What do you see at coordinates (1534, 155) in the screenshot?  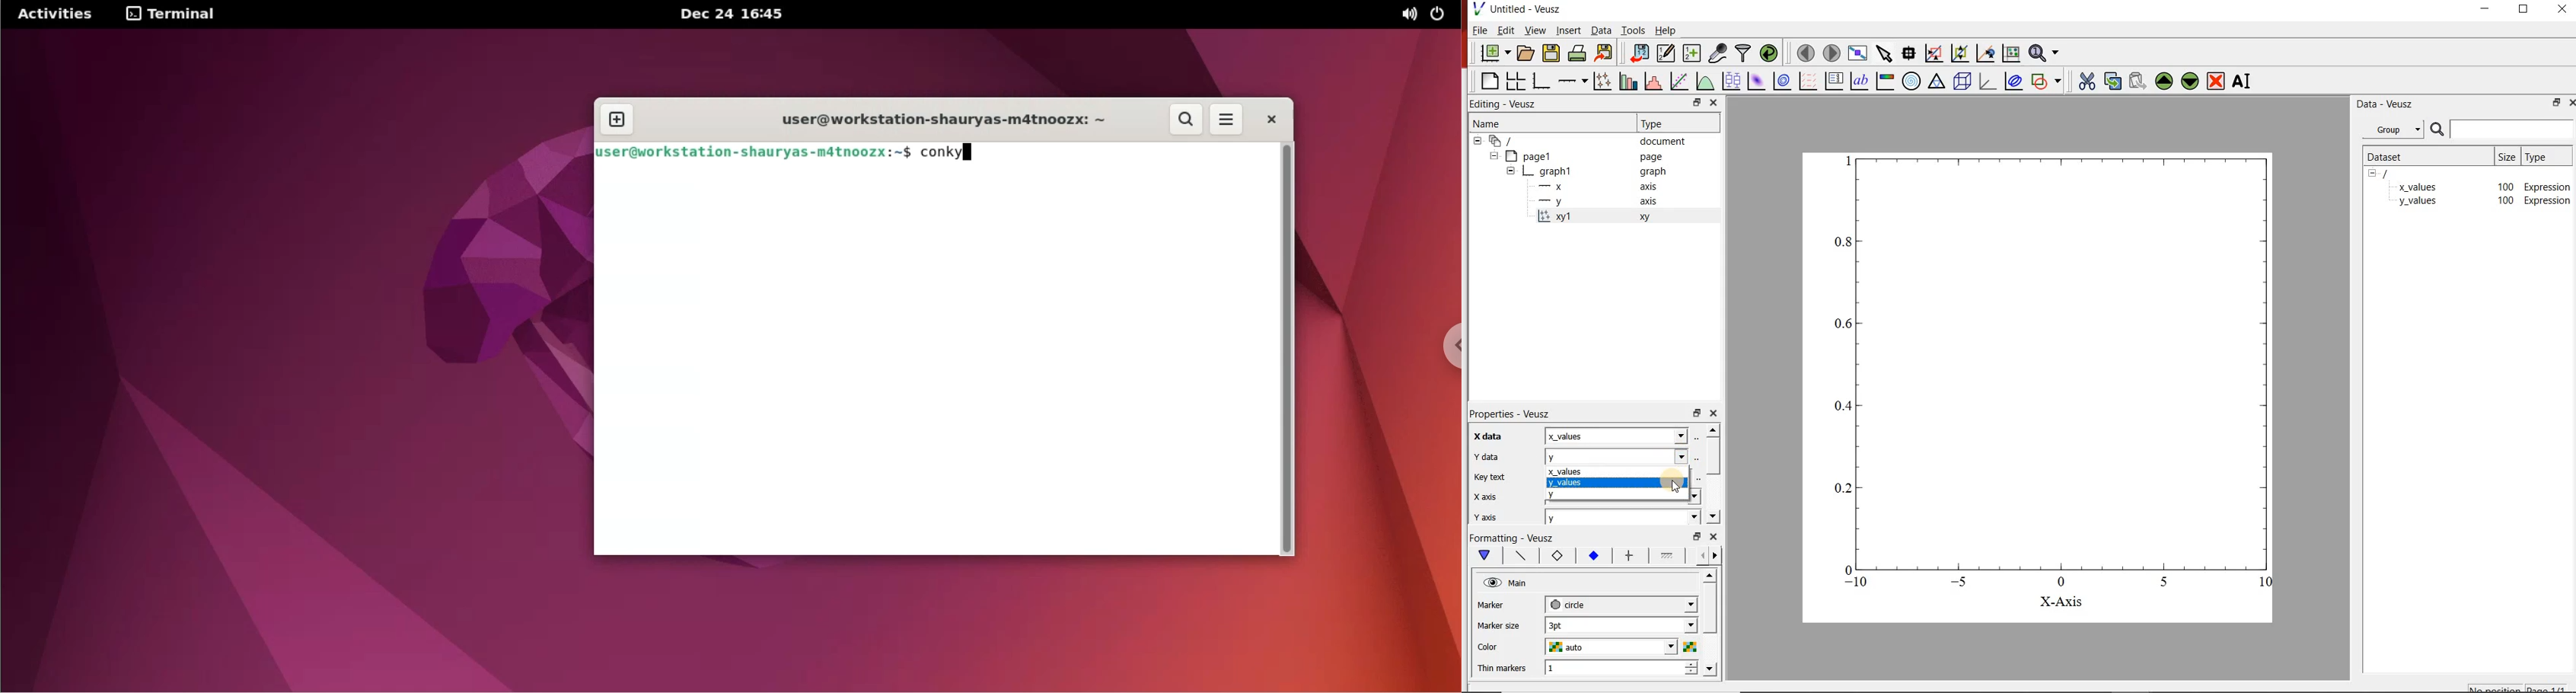 I see `page1` at bounding box center [1534, 155].